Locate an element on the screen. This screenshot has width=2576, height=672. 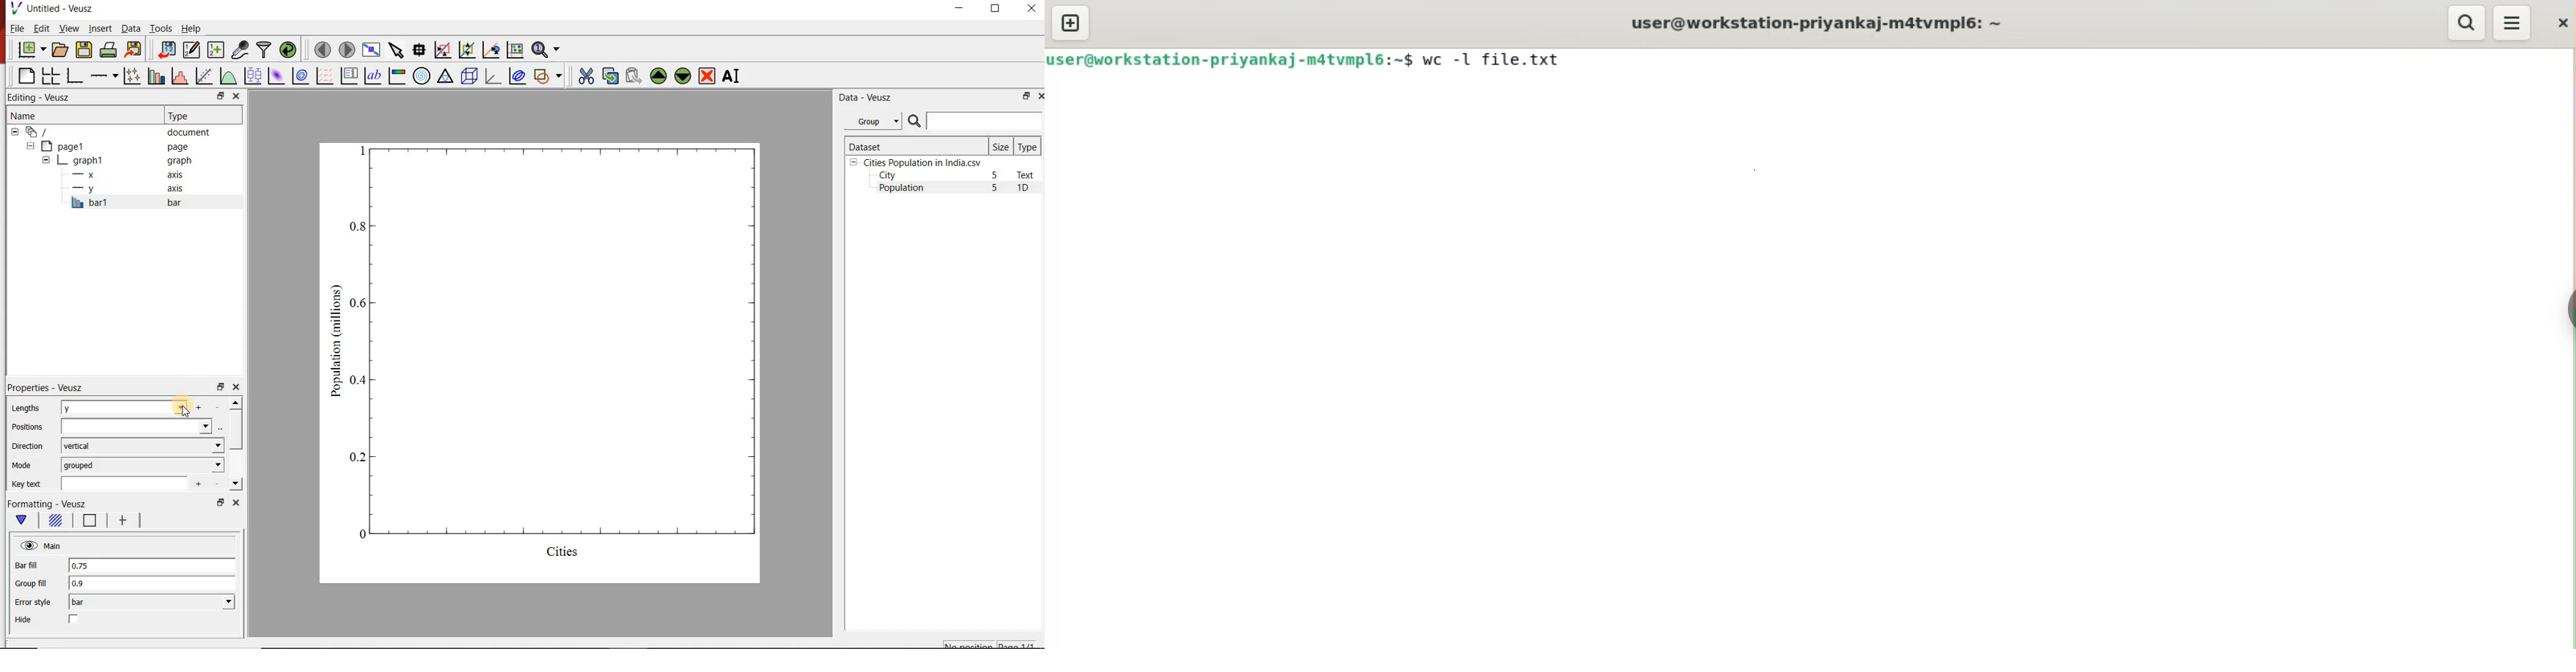
select items from the graph or scroll is located at coordinates (396, 49).